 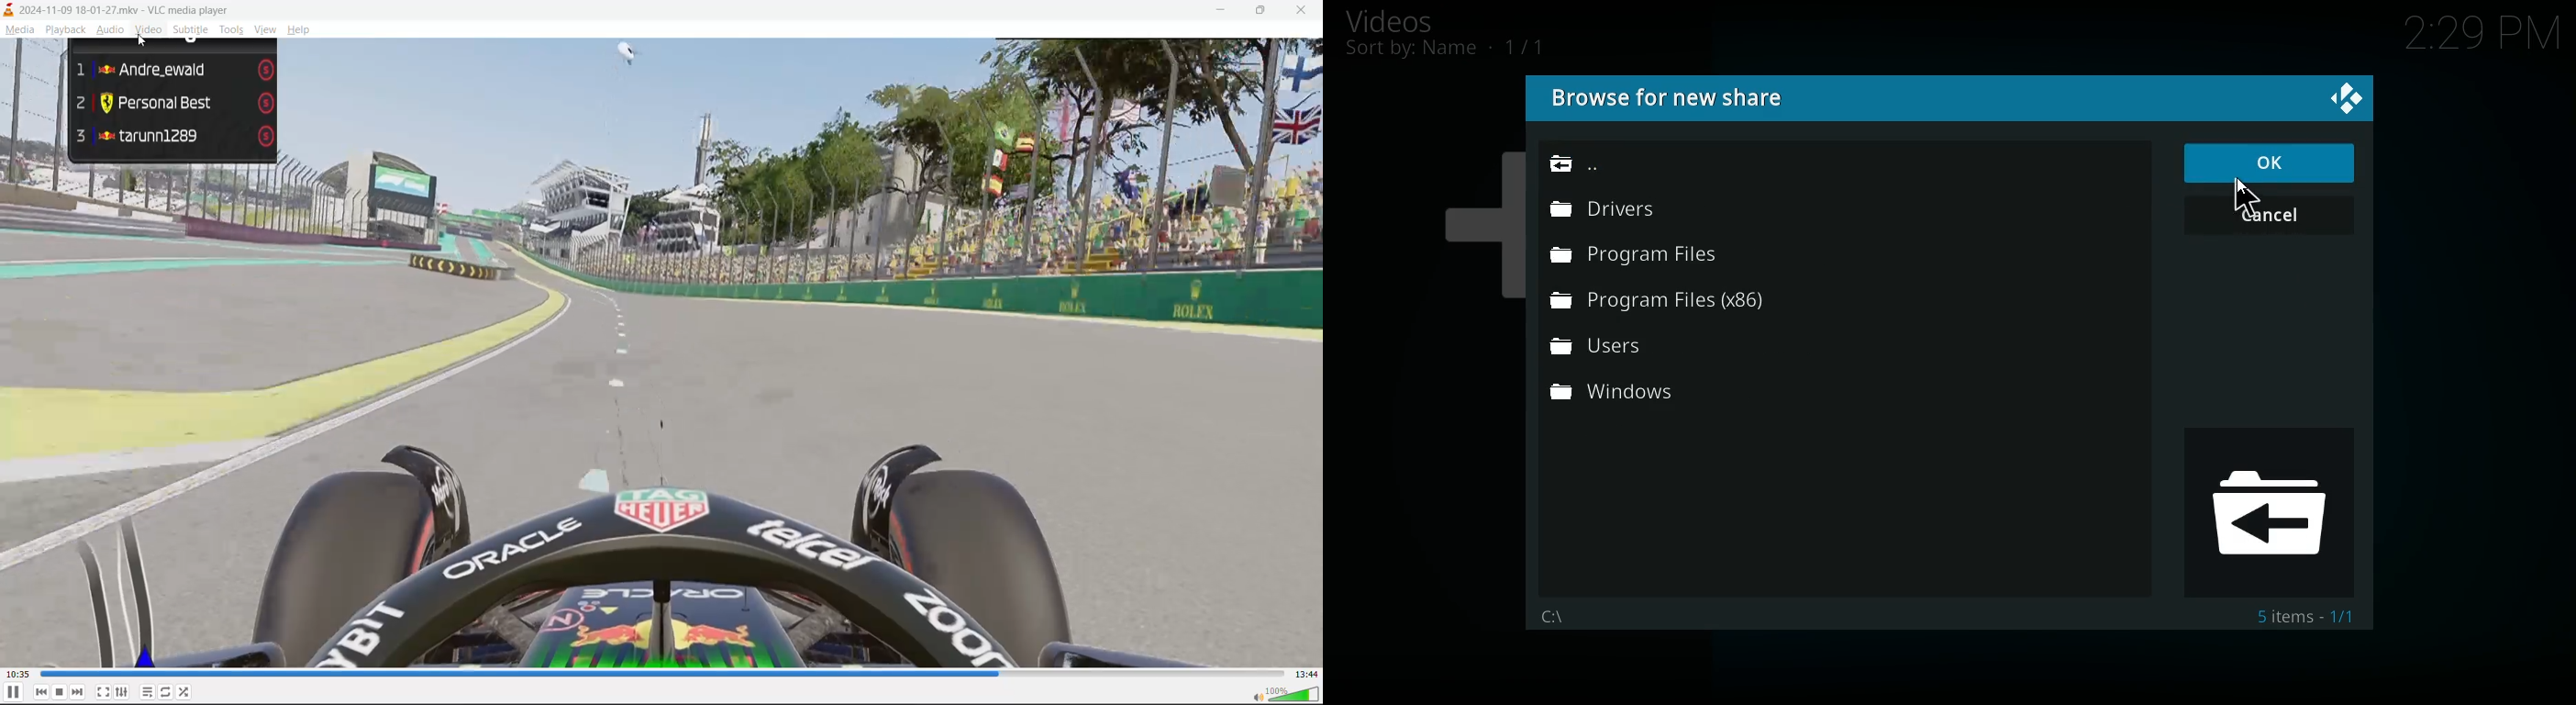 What do you see at coordinates (123, 693) in the screenshot?
I see `settings` at bounding box center [123, 693].